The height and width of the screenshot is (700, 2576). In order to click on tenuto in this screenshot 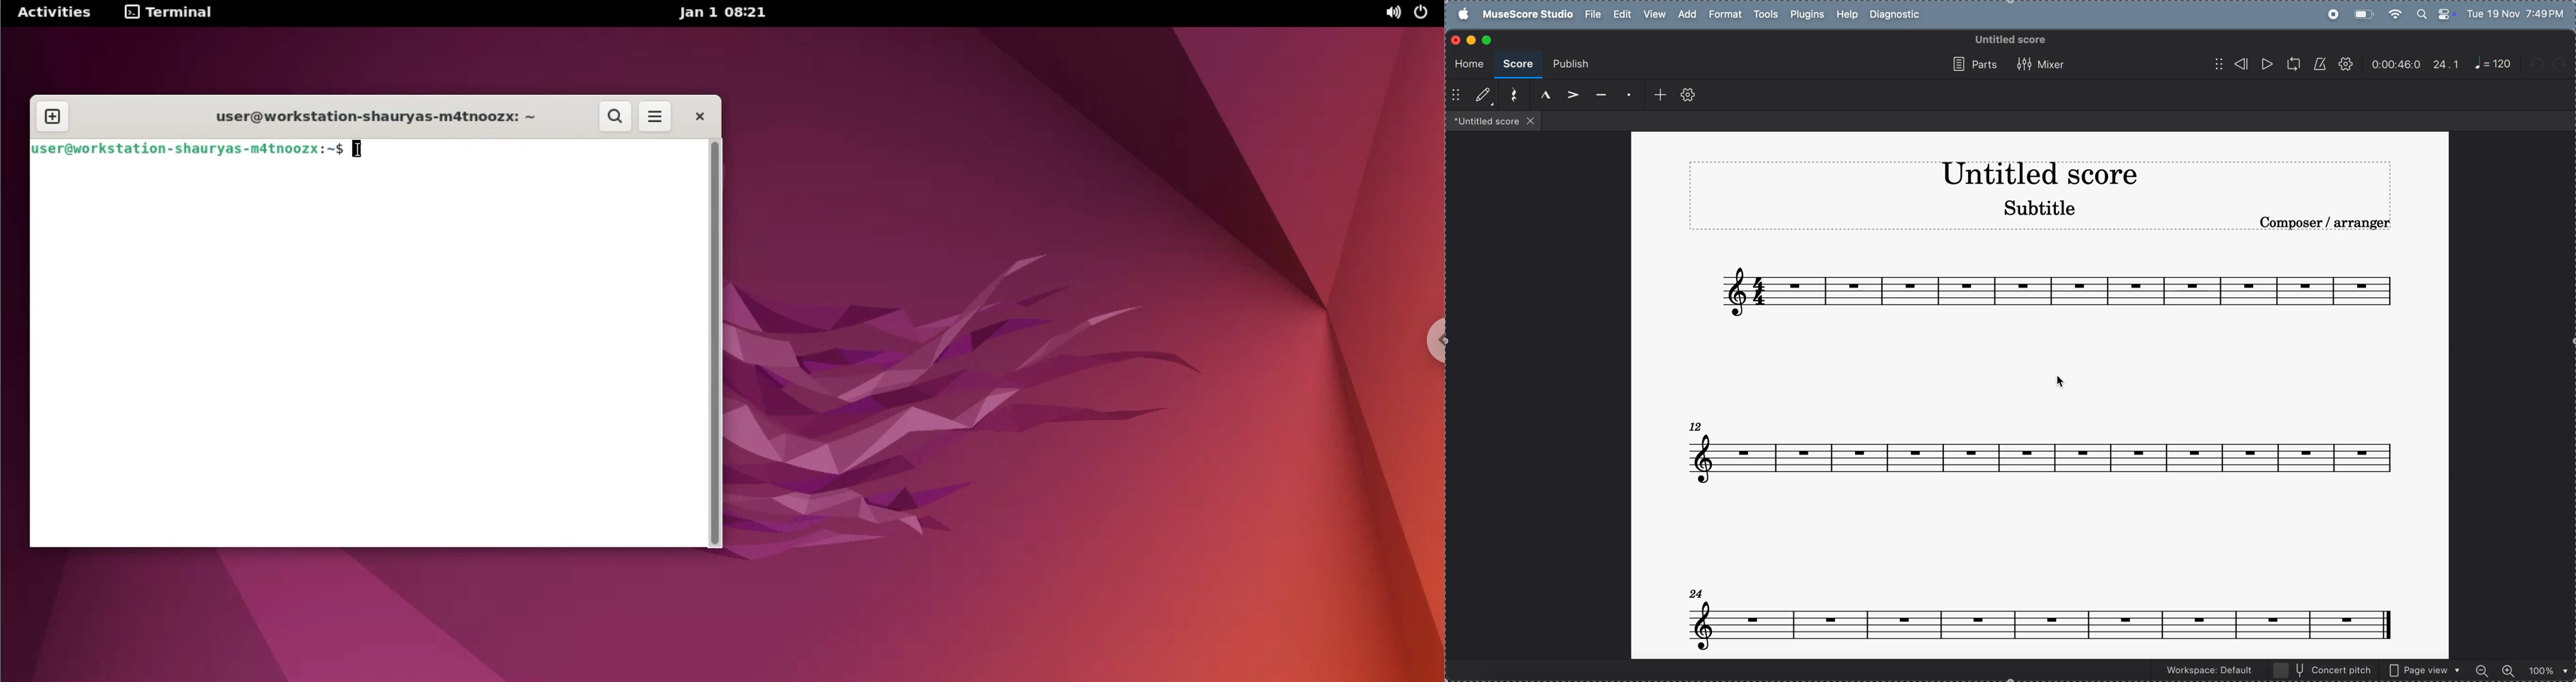, I will do `click(1598, 96)`.